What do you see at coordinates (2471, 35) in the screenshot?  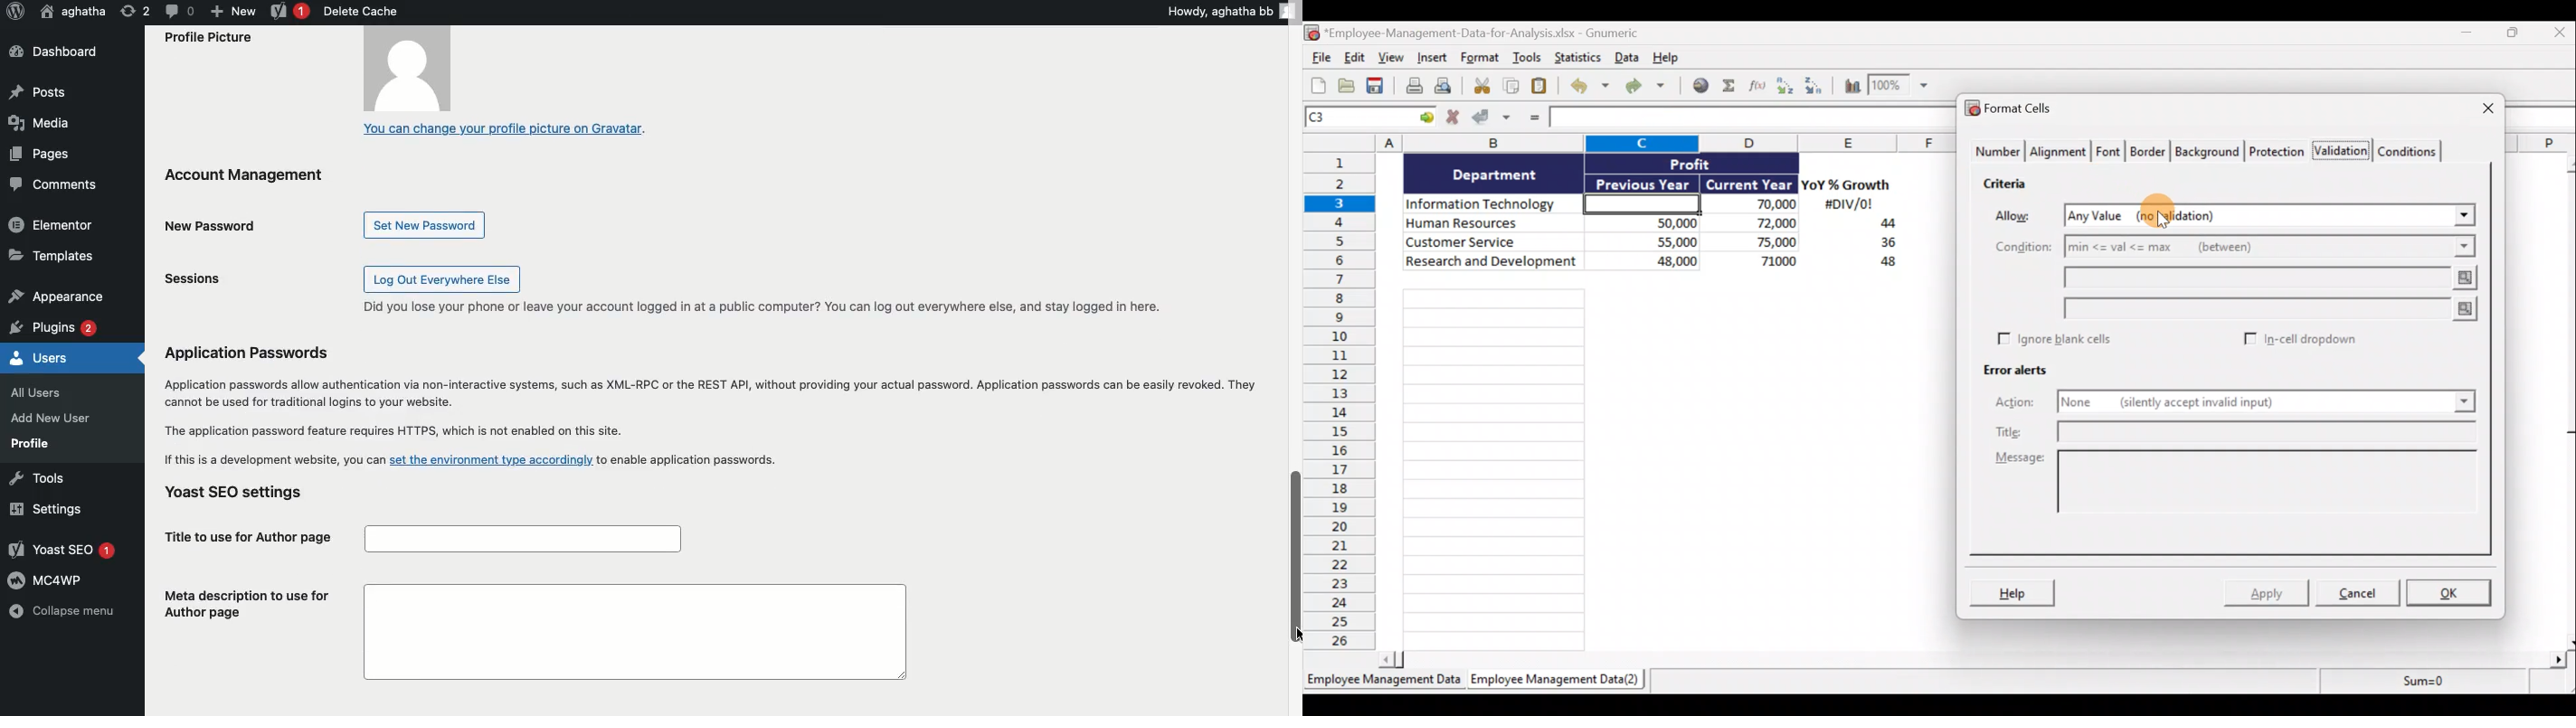 I see `Minimize` at bounding box center [2471, 35].